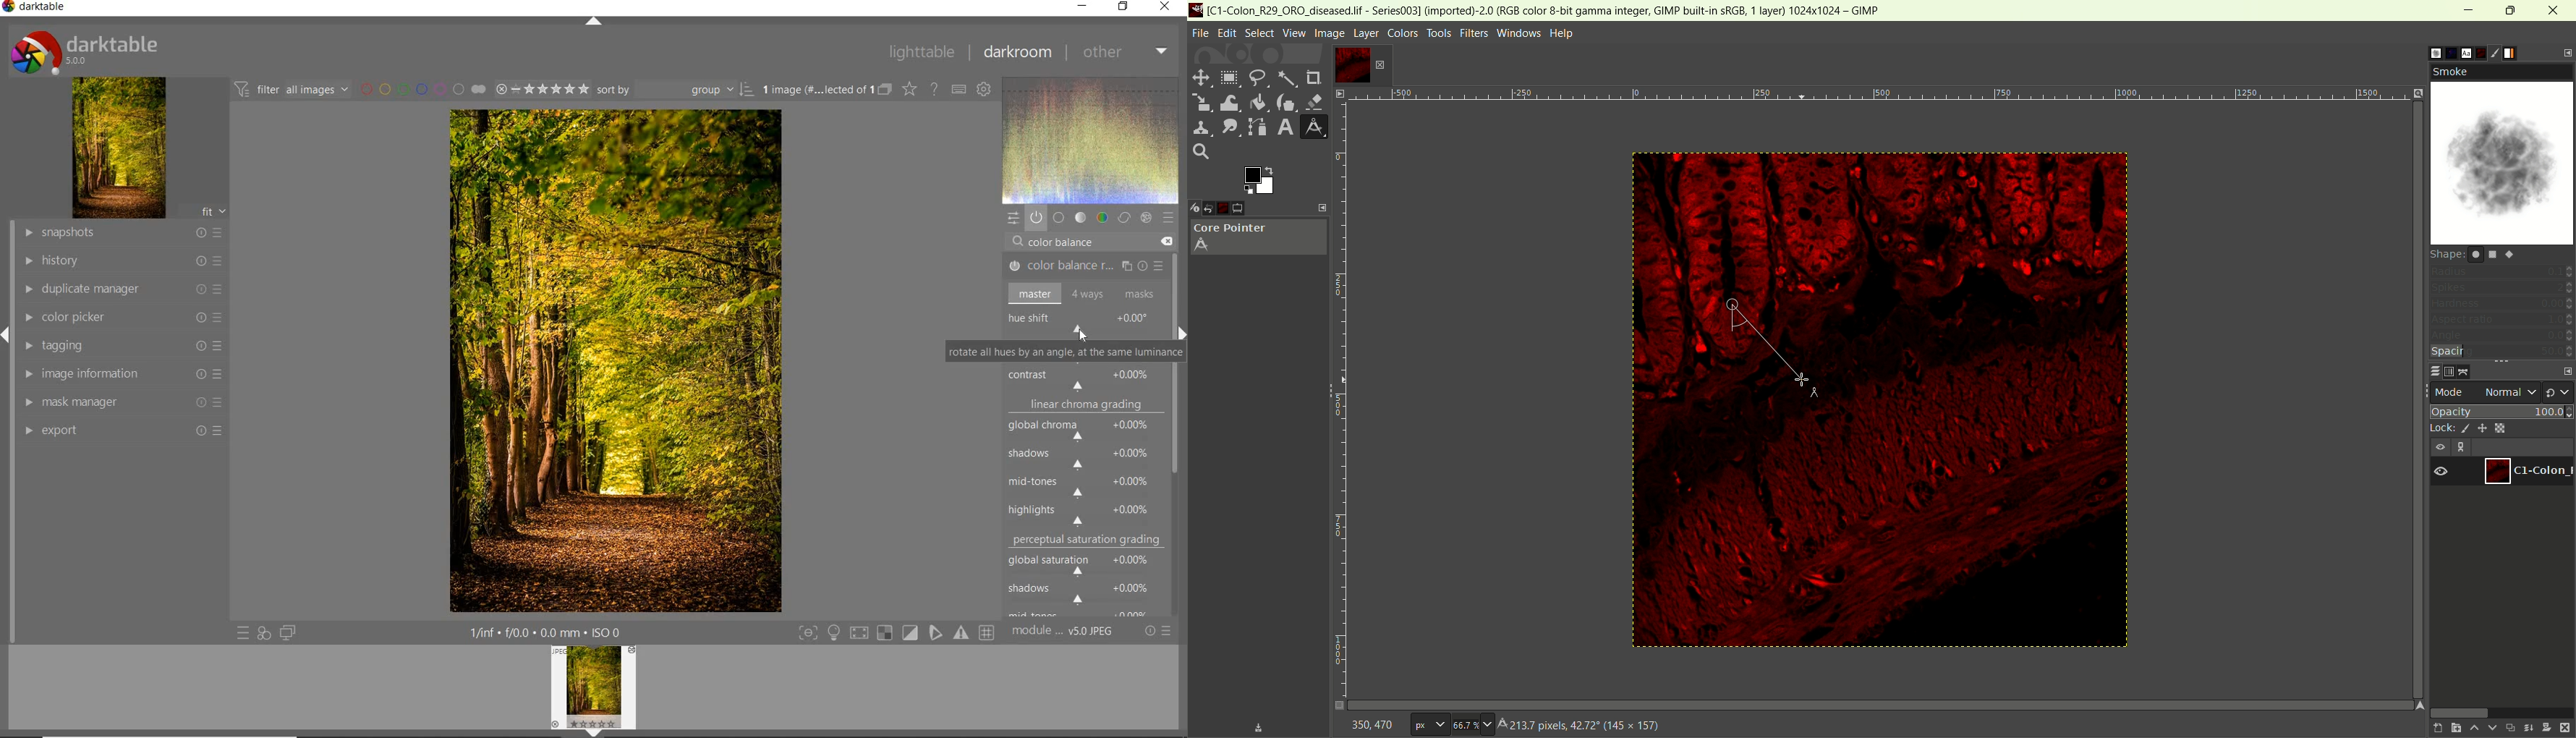 This screenshot has height=756, width=2576. I want to click on change type of overlay, so click(909, 90).